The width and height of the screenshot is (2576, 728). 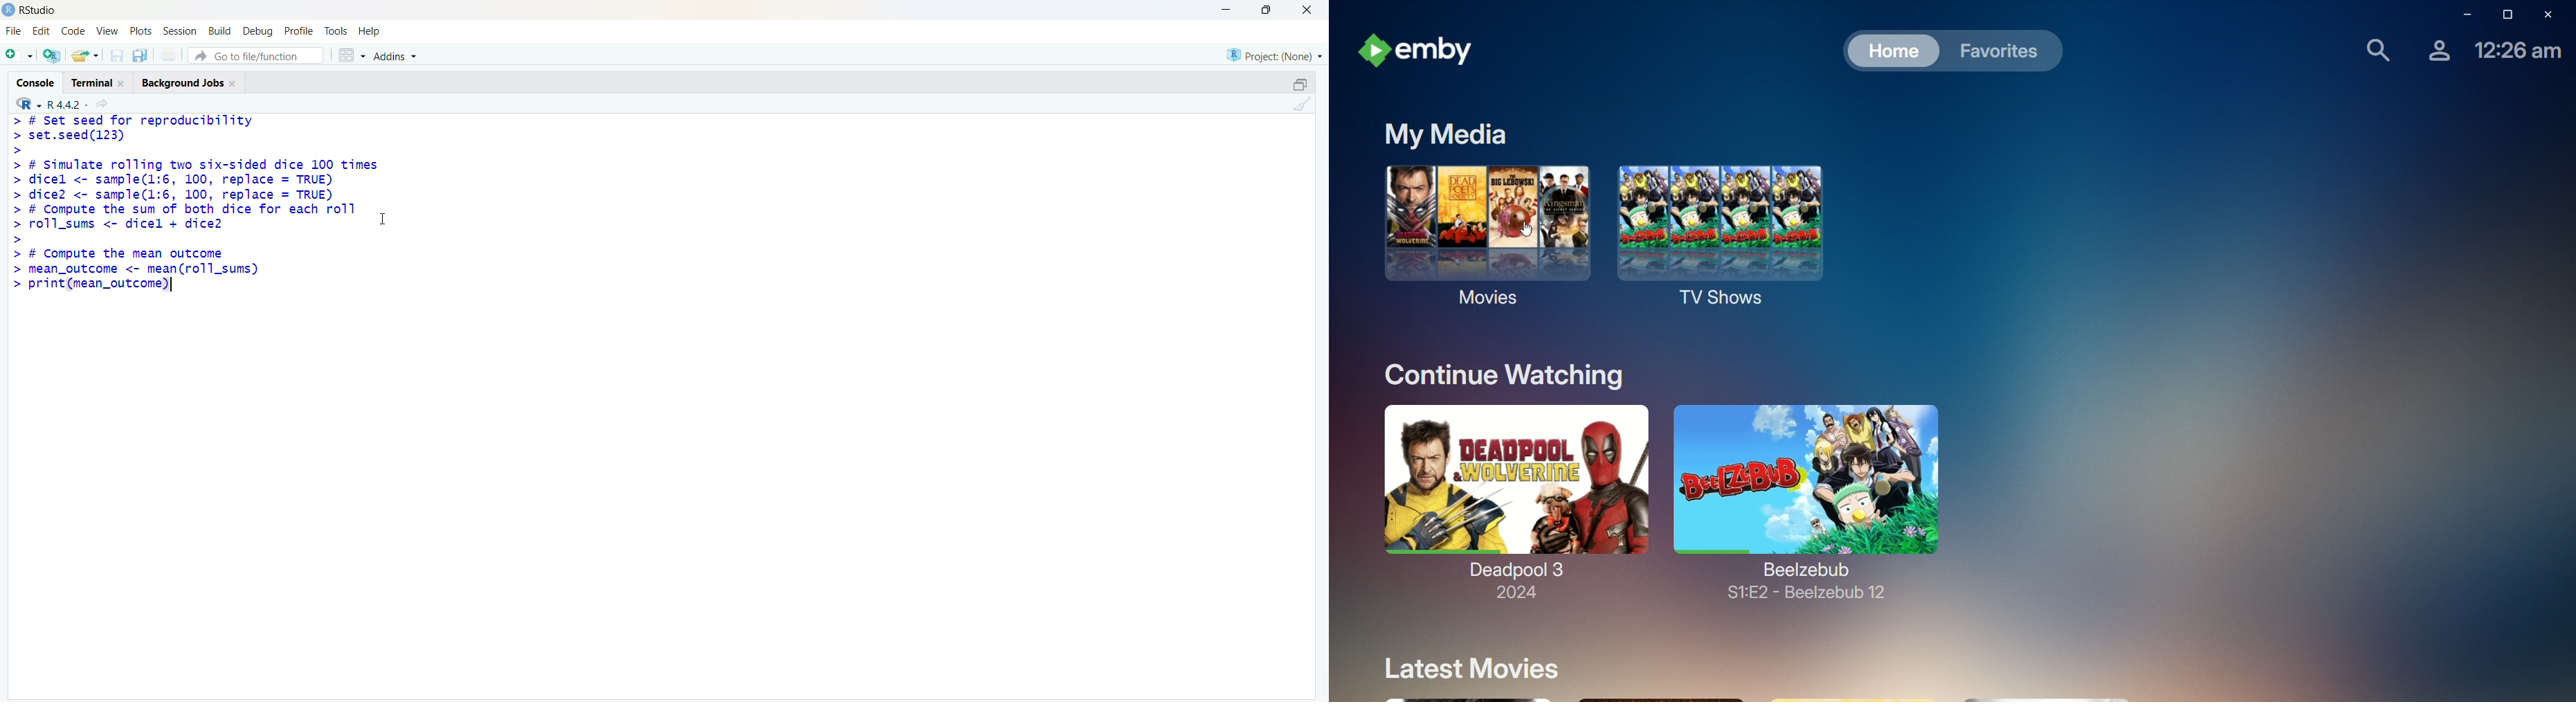 I want to click on TV Shows, so click(x=1724, y=244).